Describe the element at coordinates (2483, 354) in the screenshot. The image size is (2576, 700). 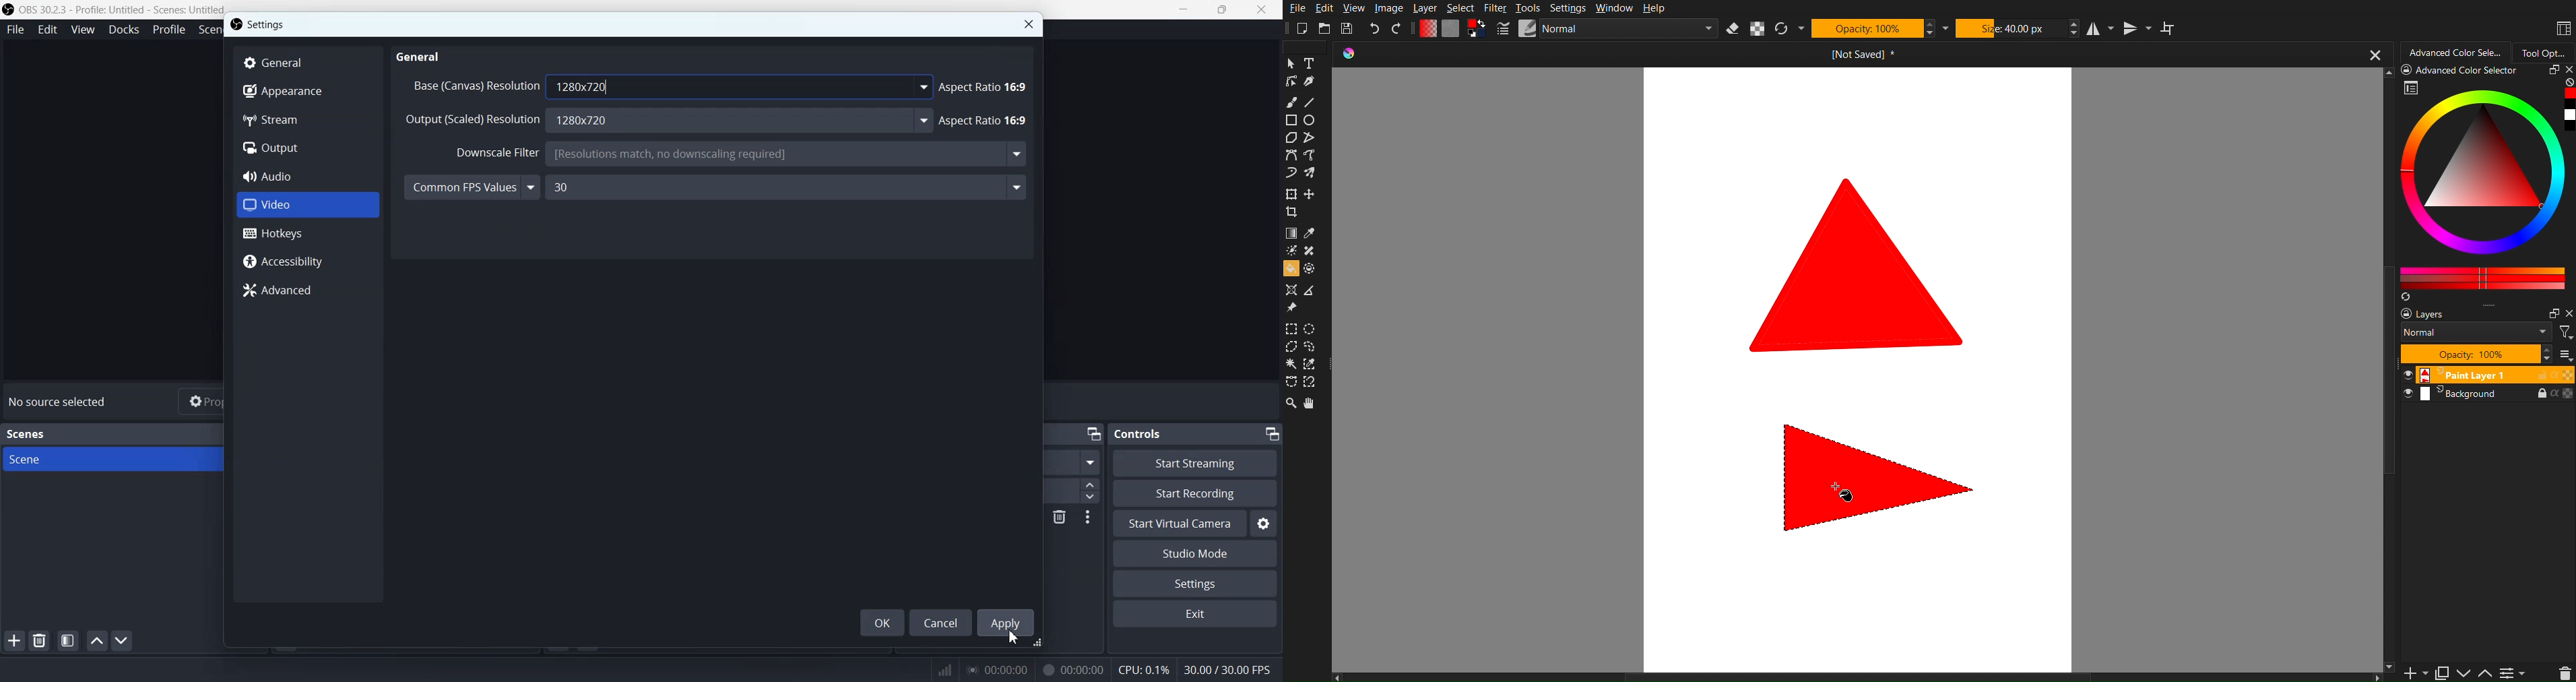
I see `Layers` at that location.